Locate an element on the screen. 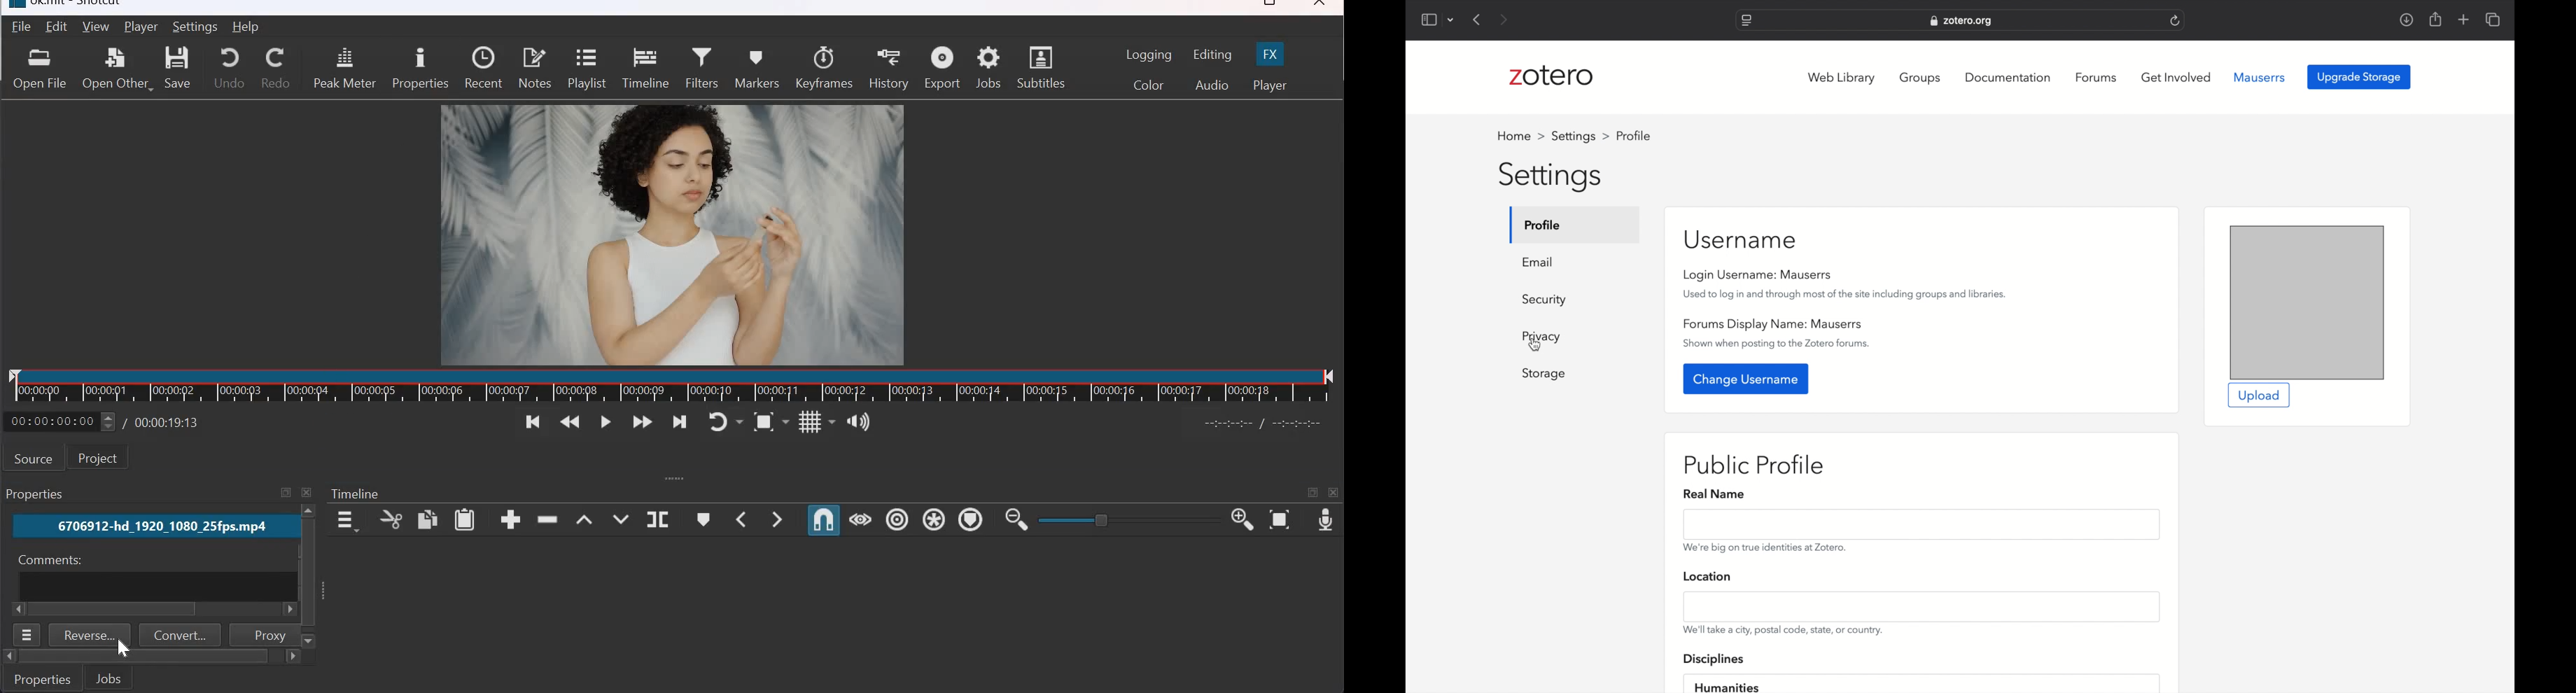 This screenshot has width=2576, height=700. proxy is located at coordinates (262, 634).